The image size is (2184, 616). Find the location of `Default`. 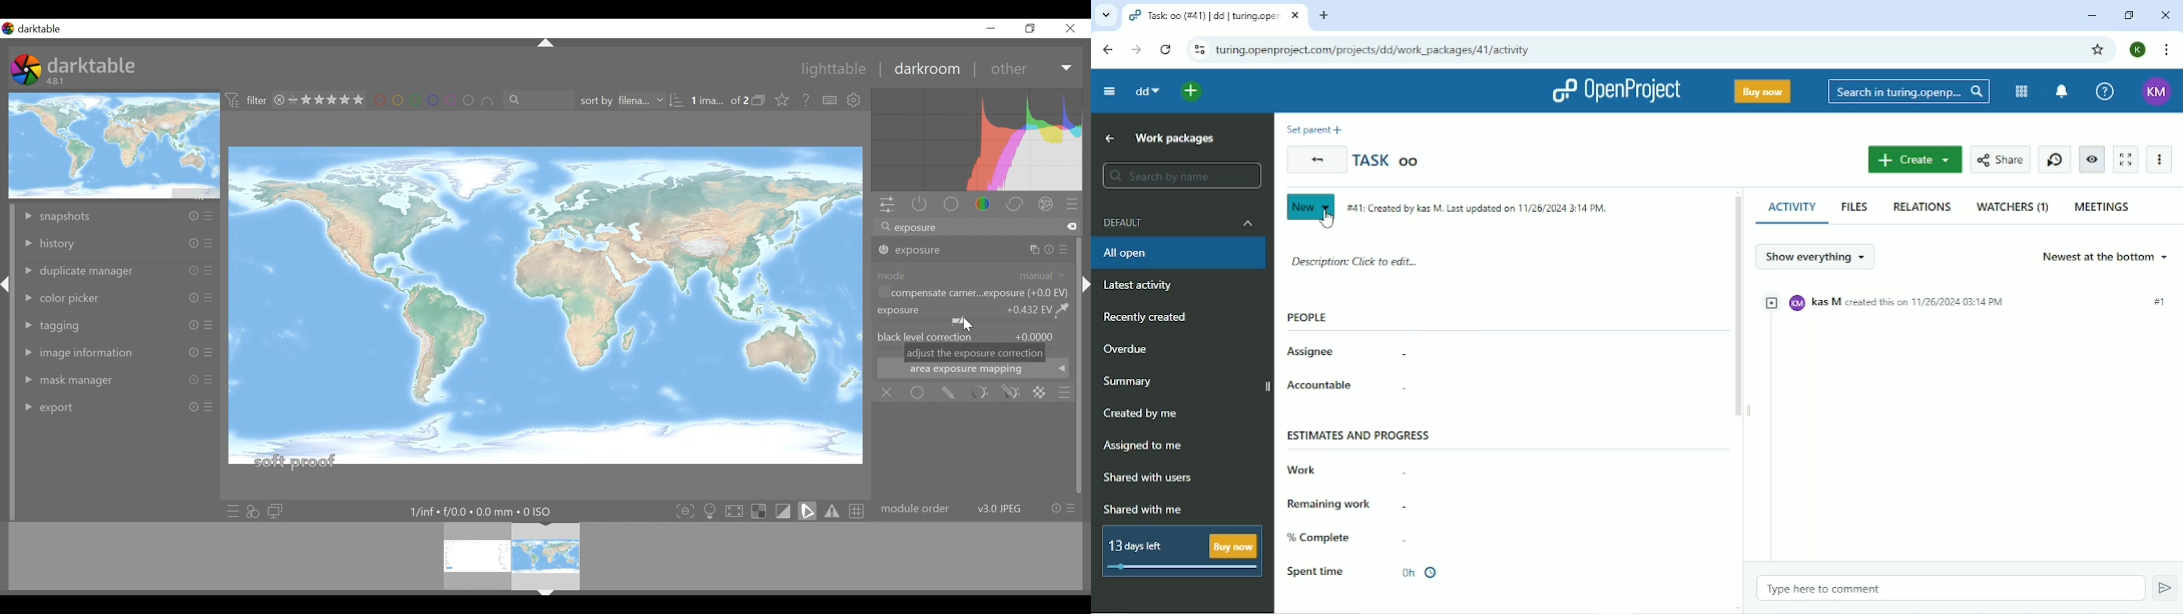

Default is located at coordinates (1178, 223).